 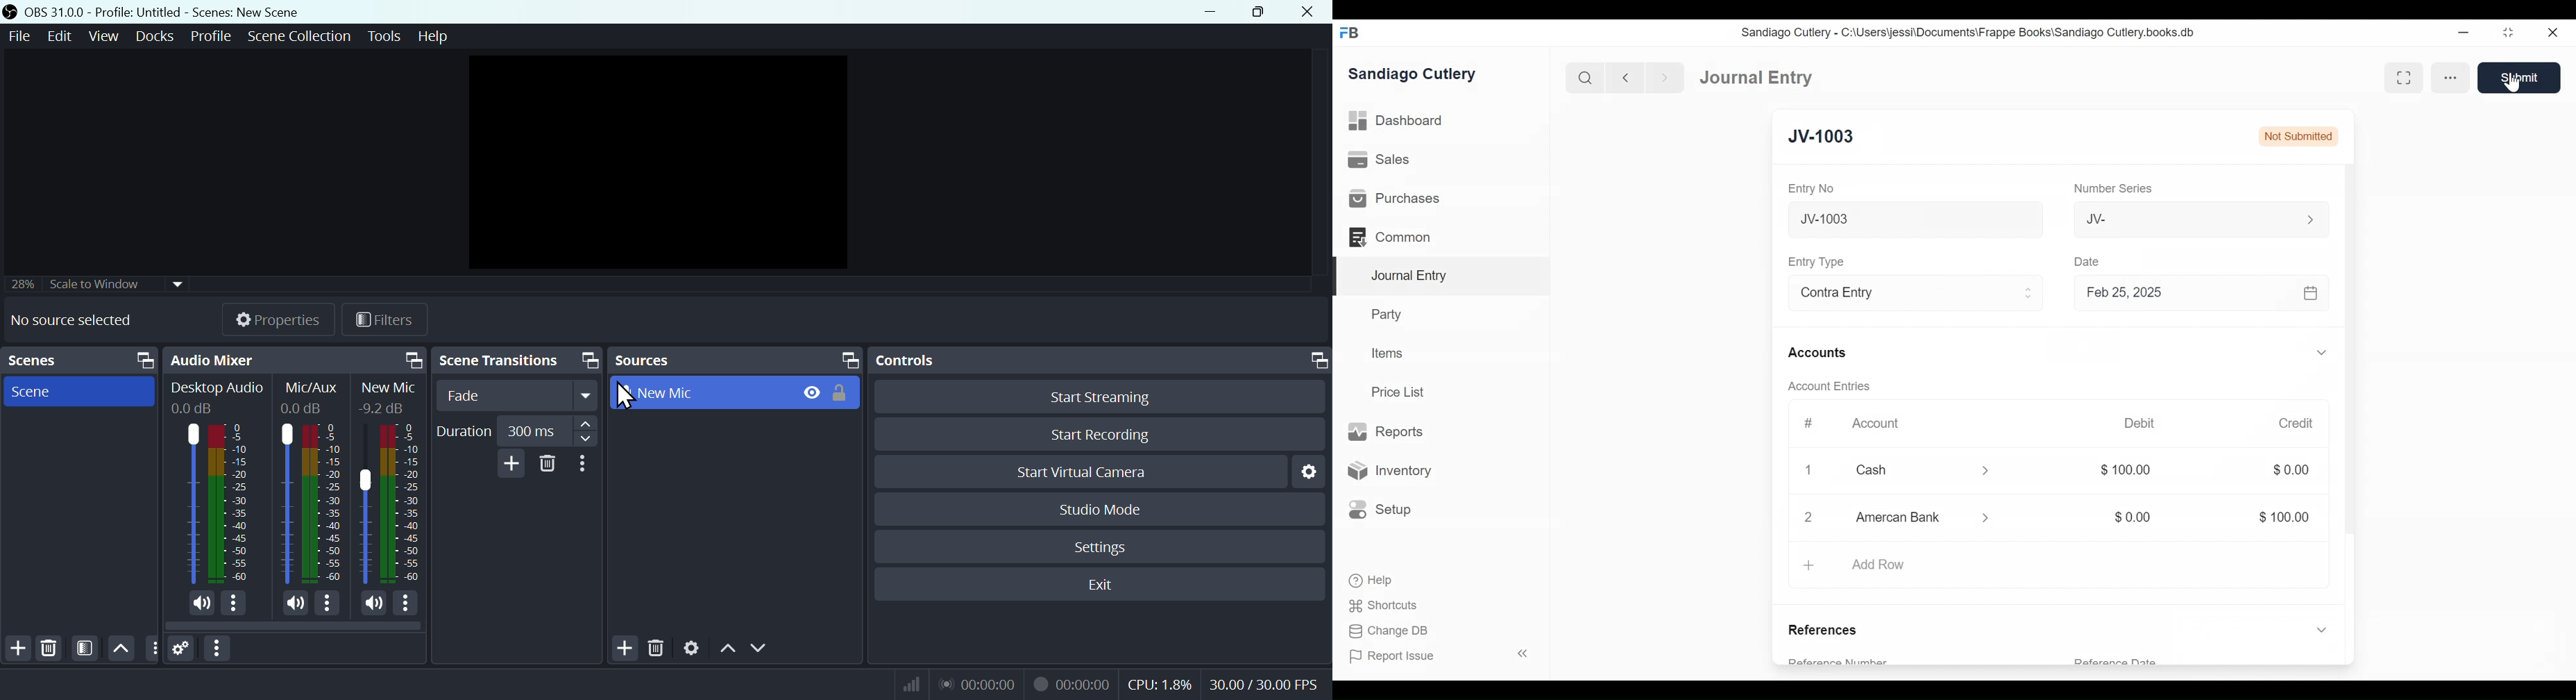 I want to click on Scenes, so click(x=78, y=360).